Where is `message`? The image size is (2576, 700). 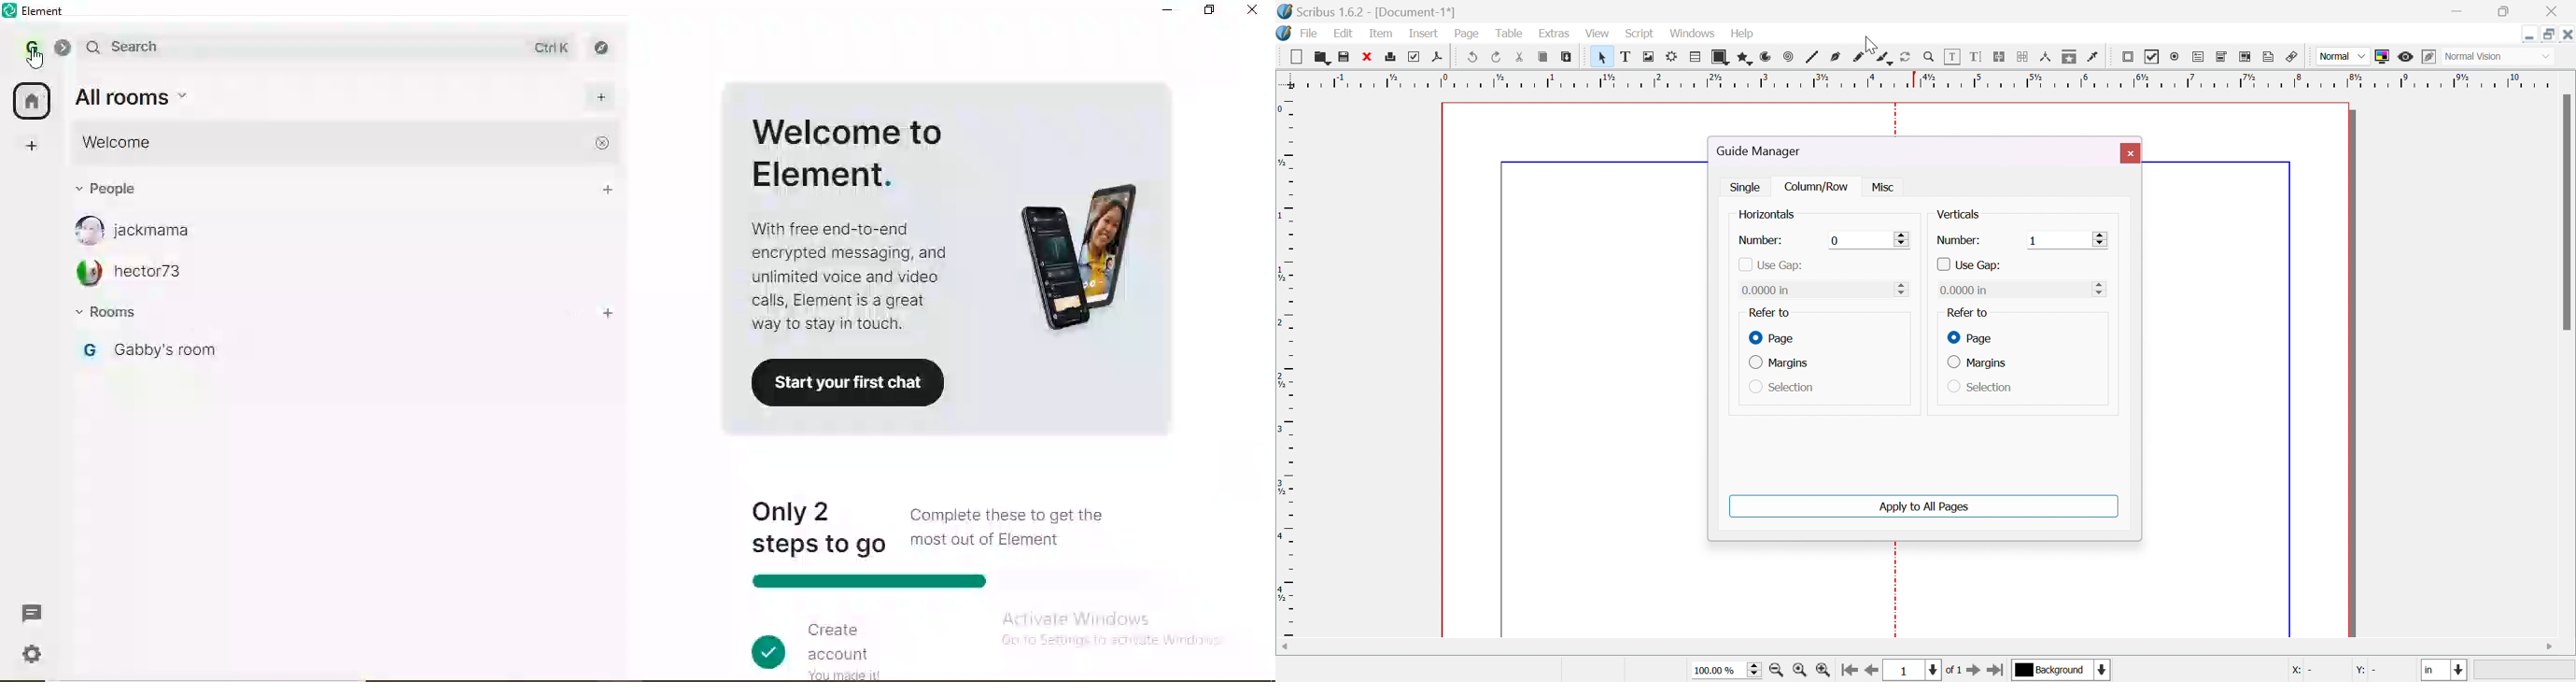 message is located at coordinates (37, 617).